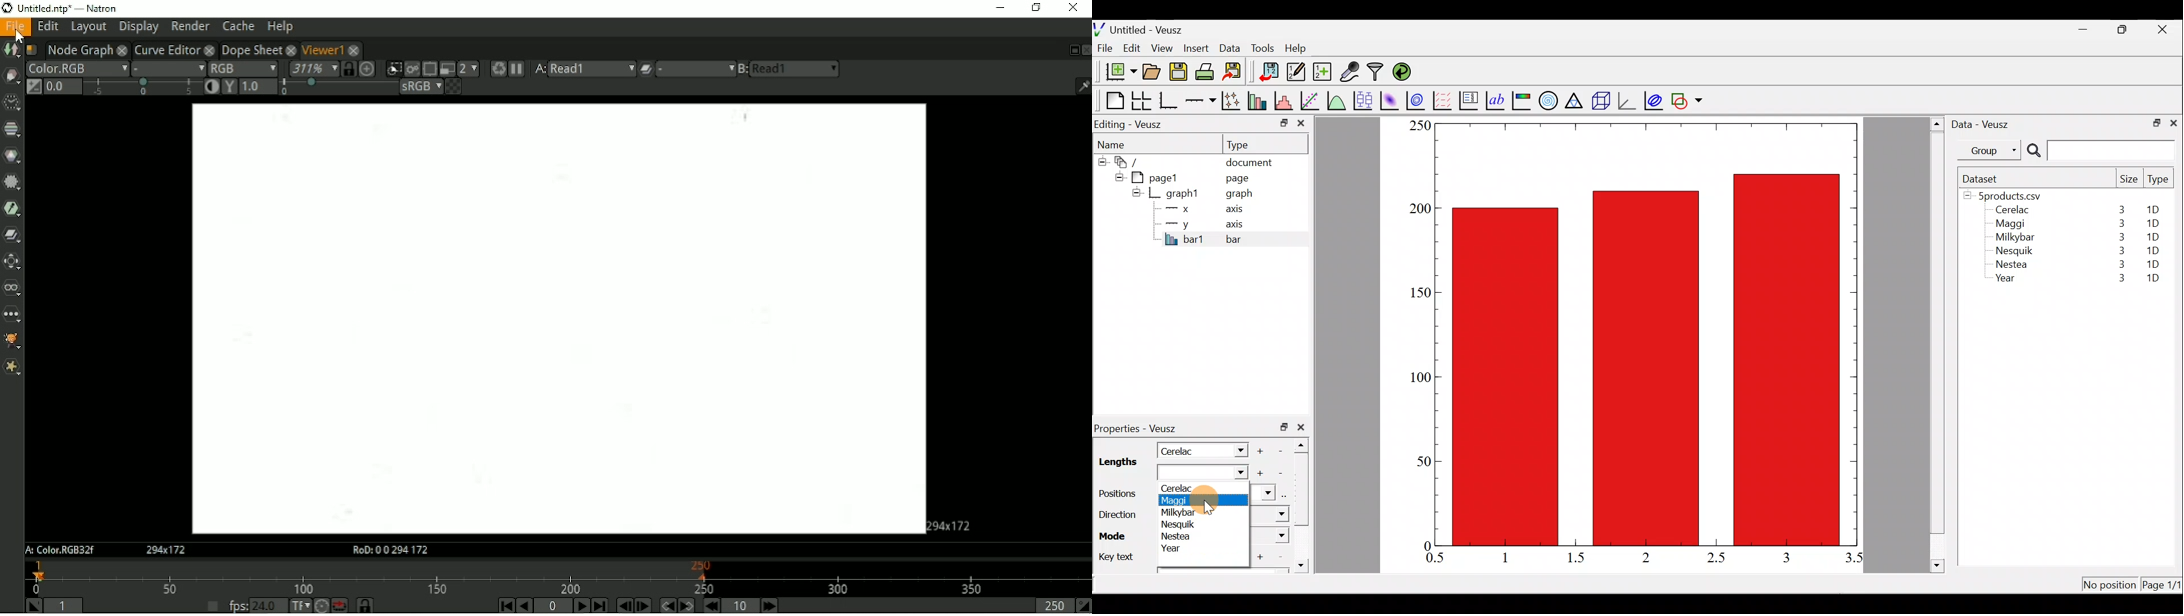  Describe the element at coordinates (1132, 160) in the screenshot. I see `document widget` at that location.